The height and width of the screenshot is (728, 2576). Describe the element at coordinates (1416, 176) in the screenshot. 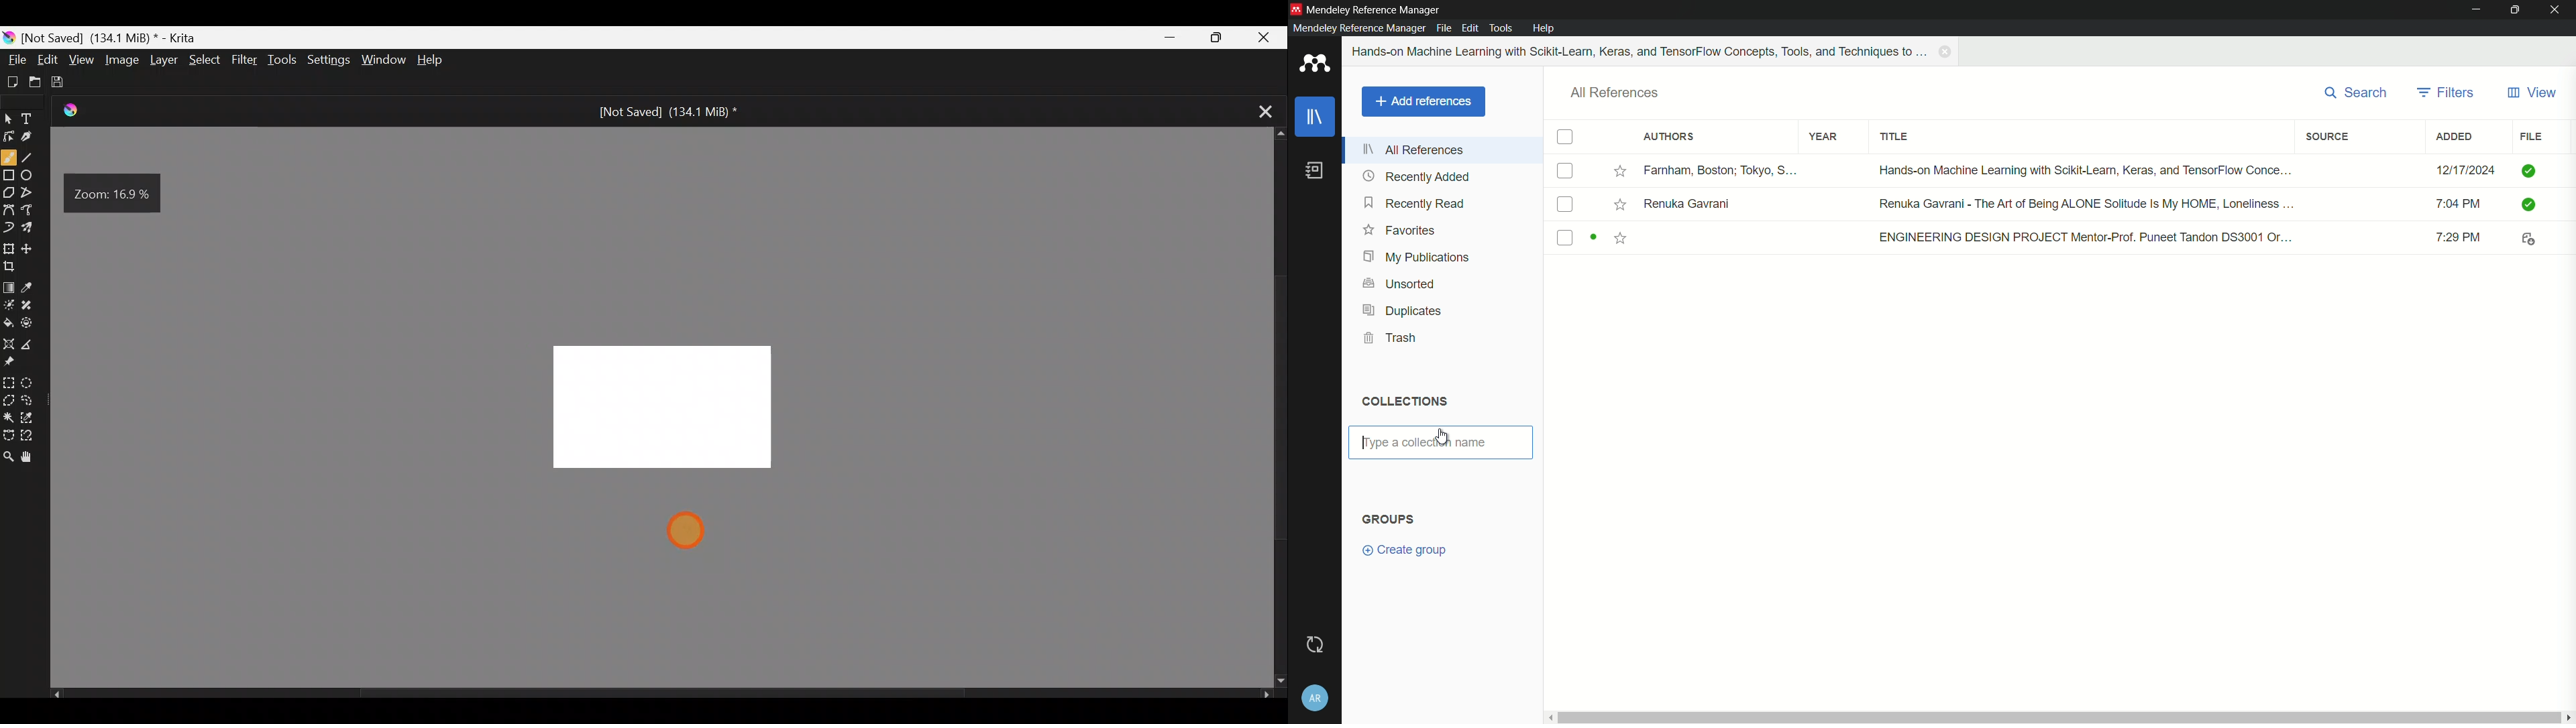

I see `recently added` at that location.